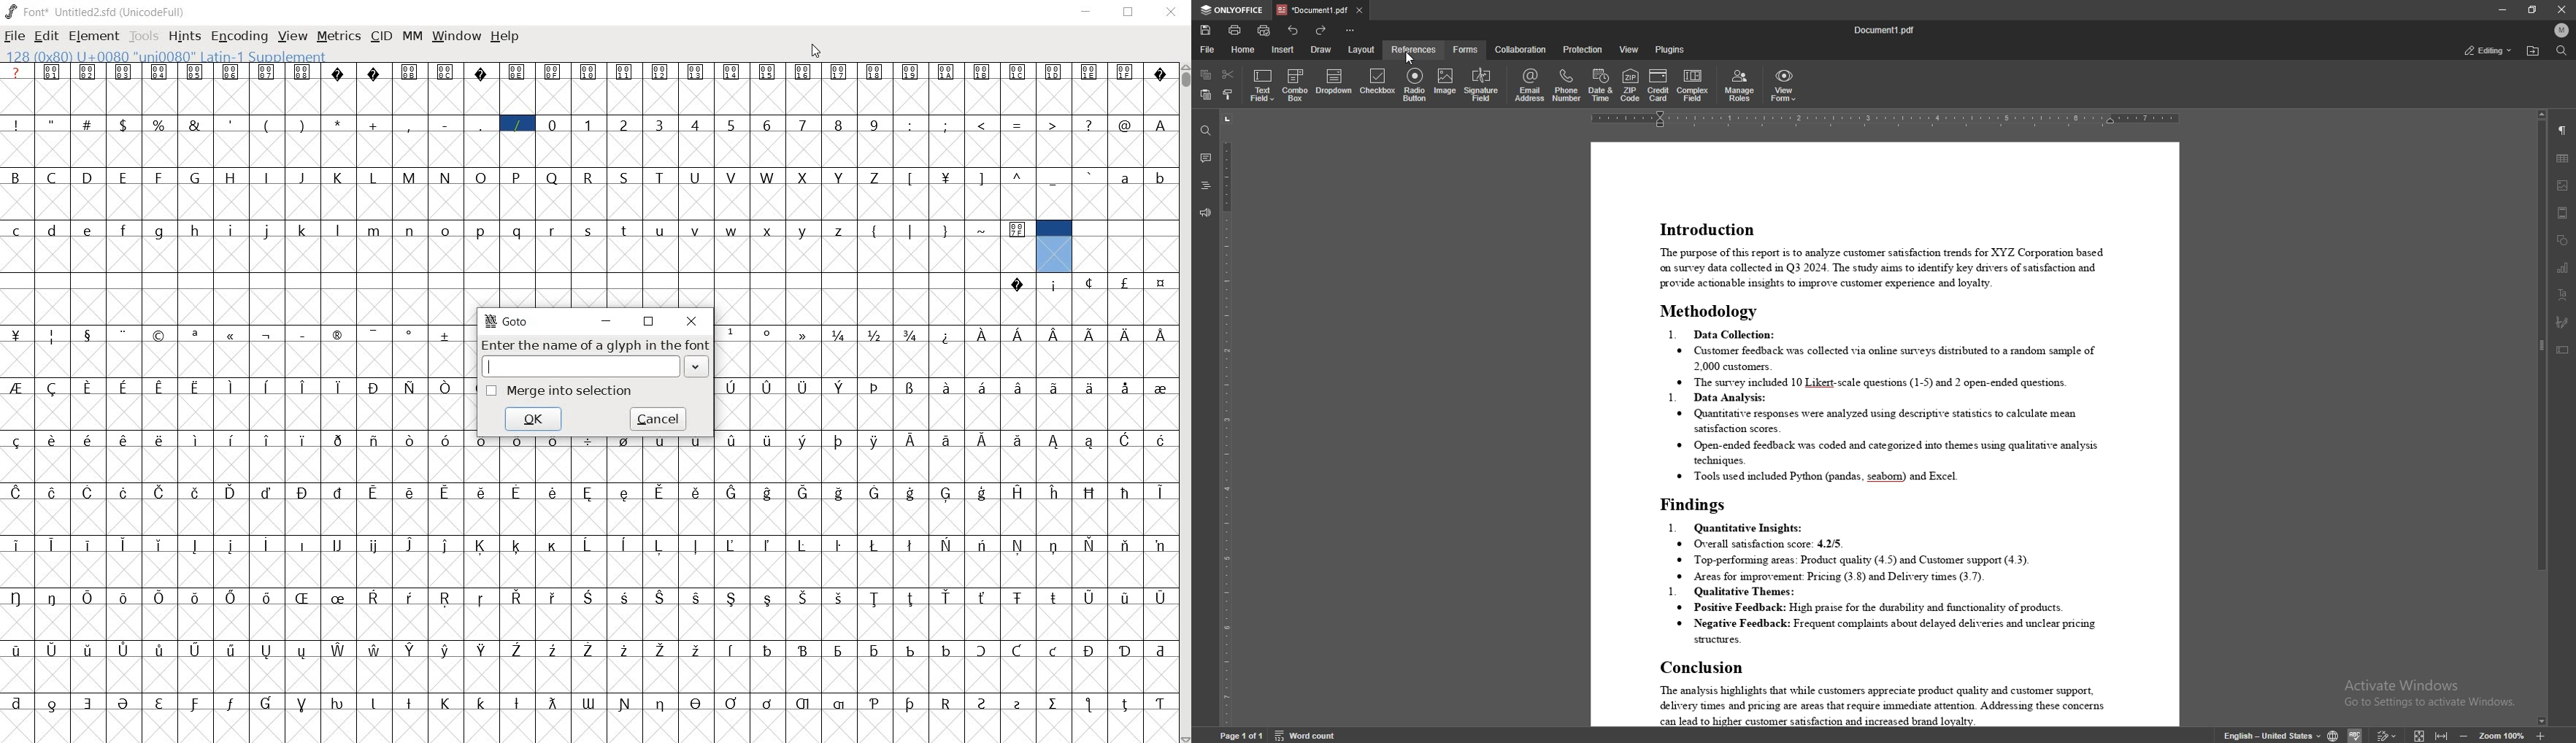  What do you see at coordinates (1124, 388) in the screenshot?
I see `Symbol` at bounding box center [1124, 388].